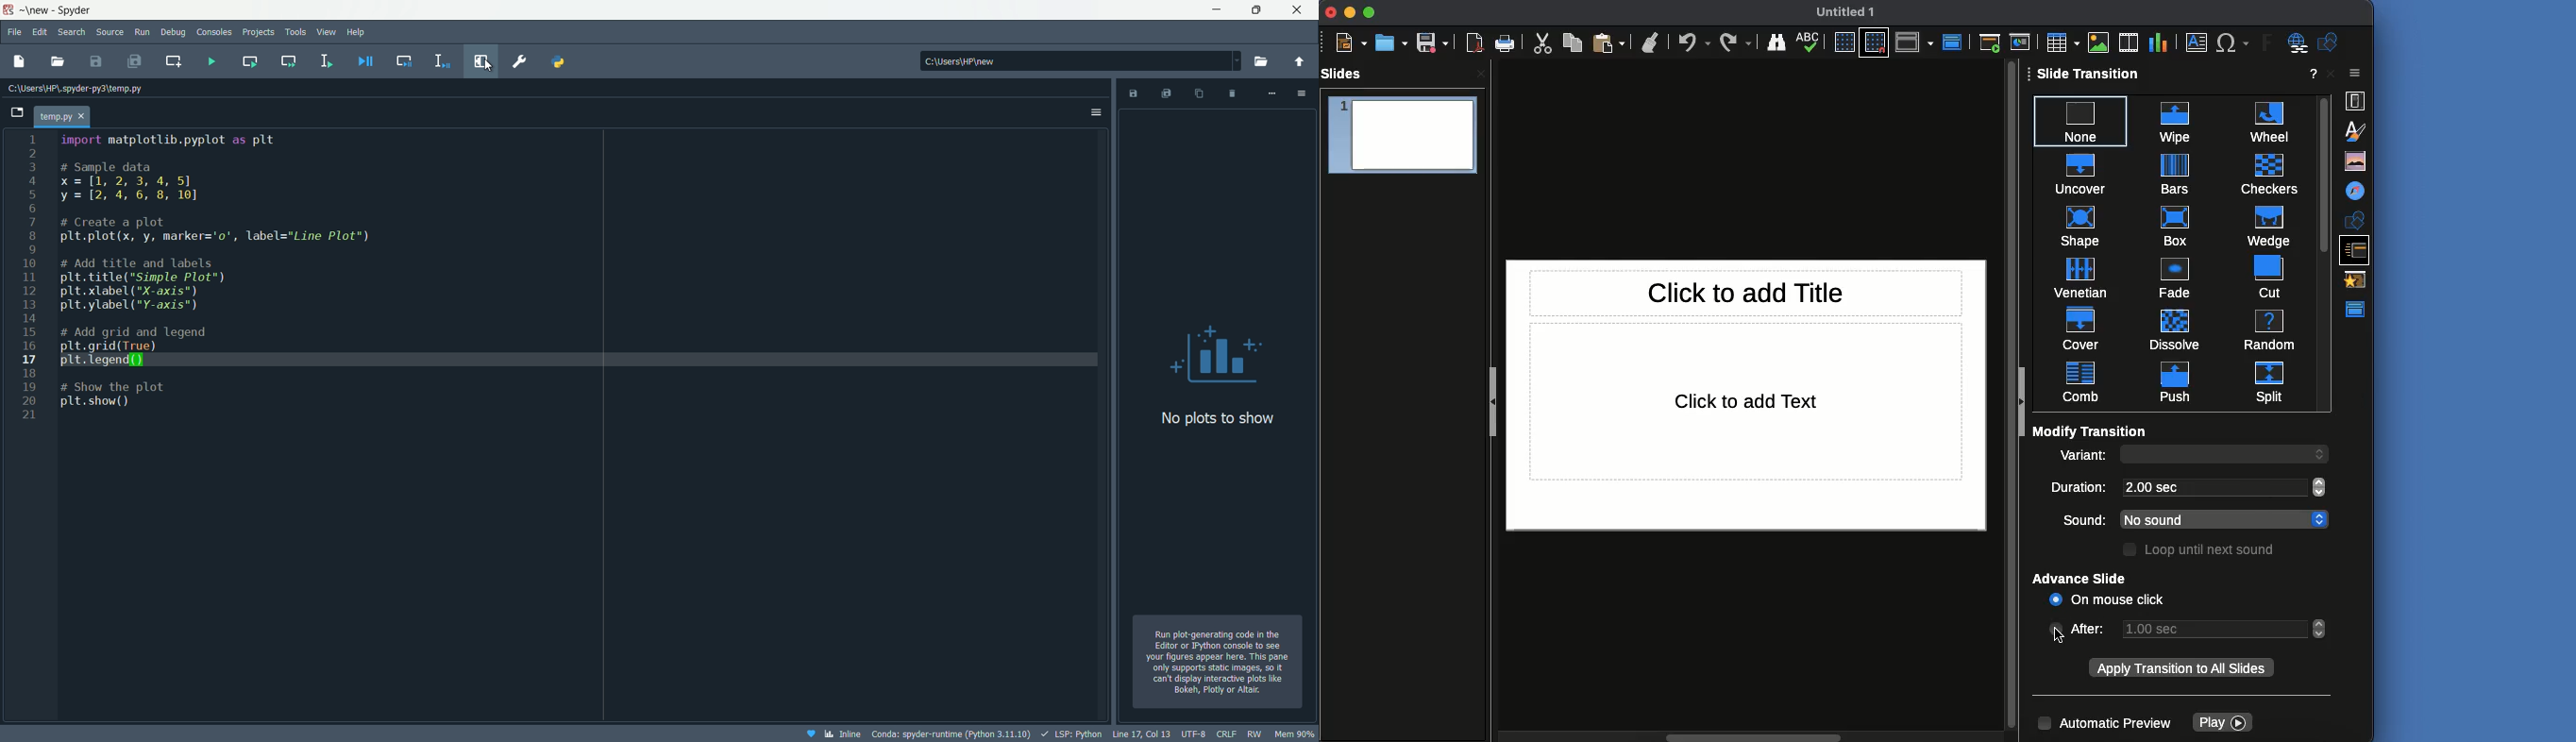 This screenshot has width=2576, height=756. What do you see at coordinates (831, 734) in the screenshot?
I see `inline` at bounding box center [831, 734].